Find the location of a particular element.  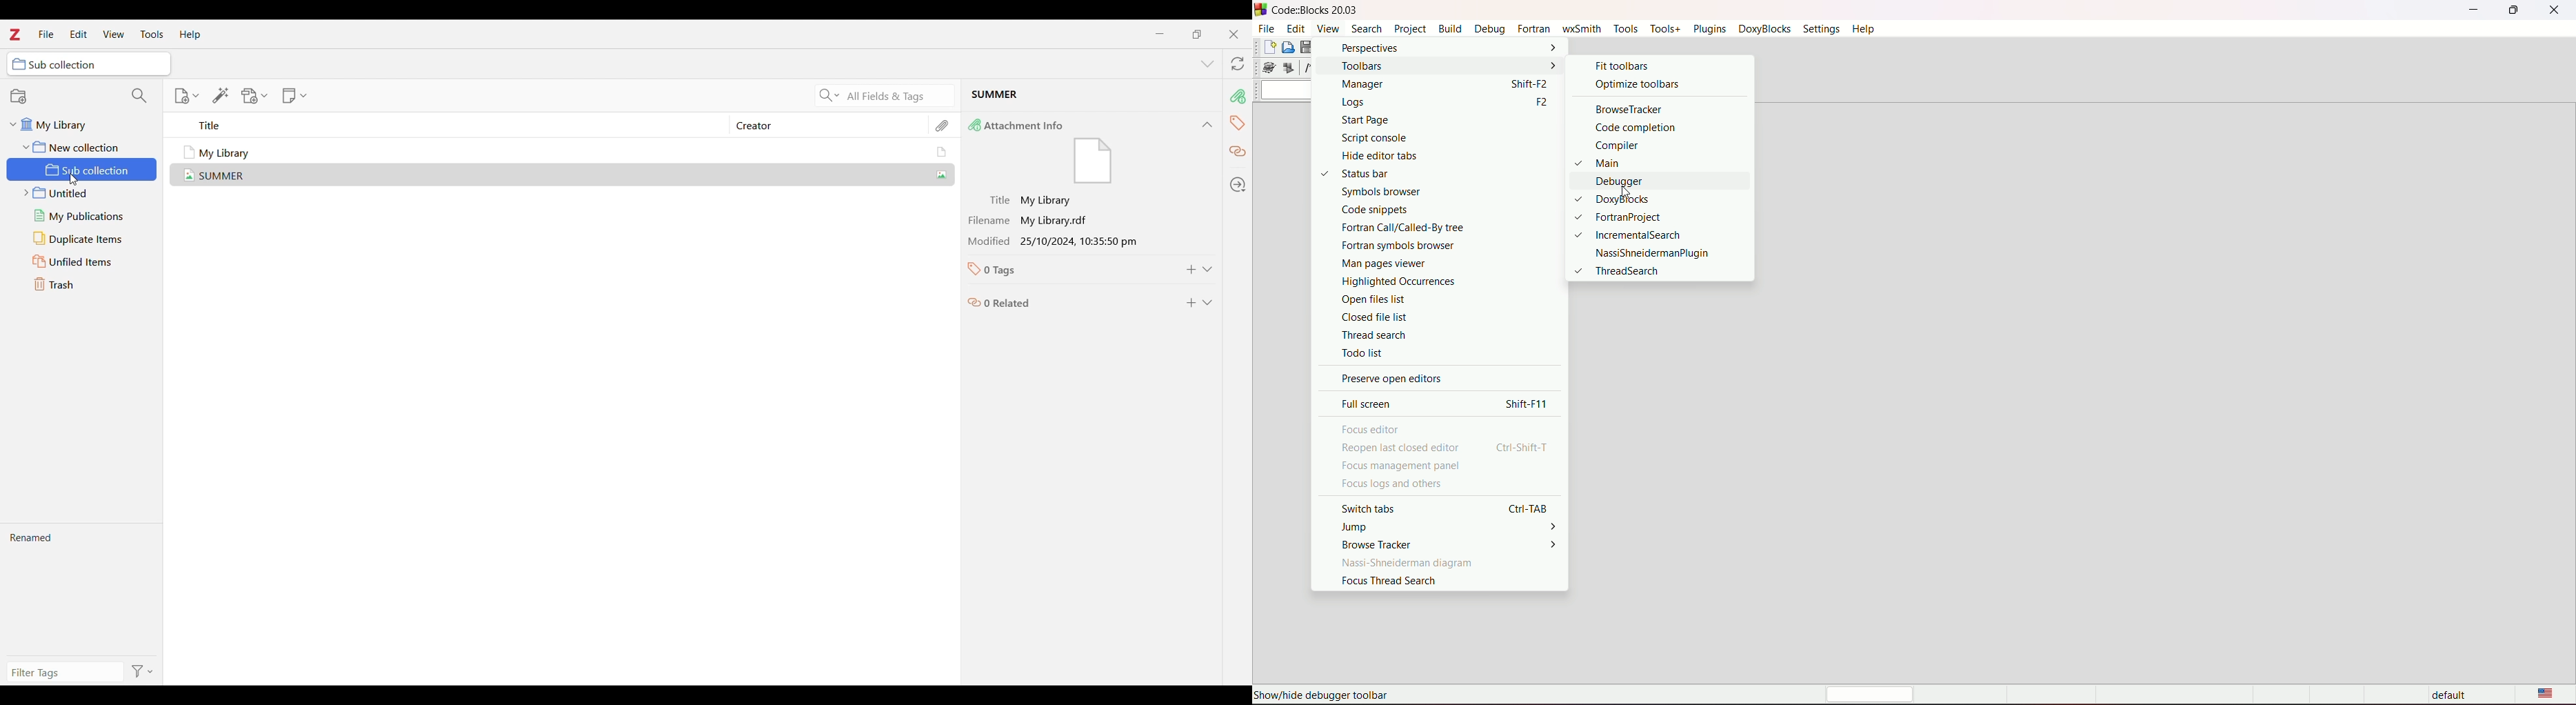

Add item/s by identifier is located at coordinates (221, 95).